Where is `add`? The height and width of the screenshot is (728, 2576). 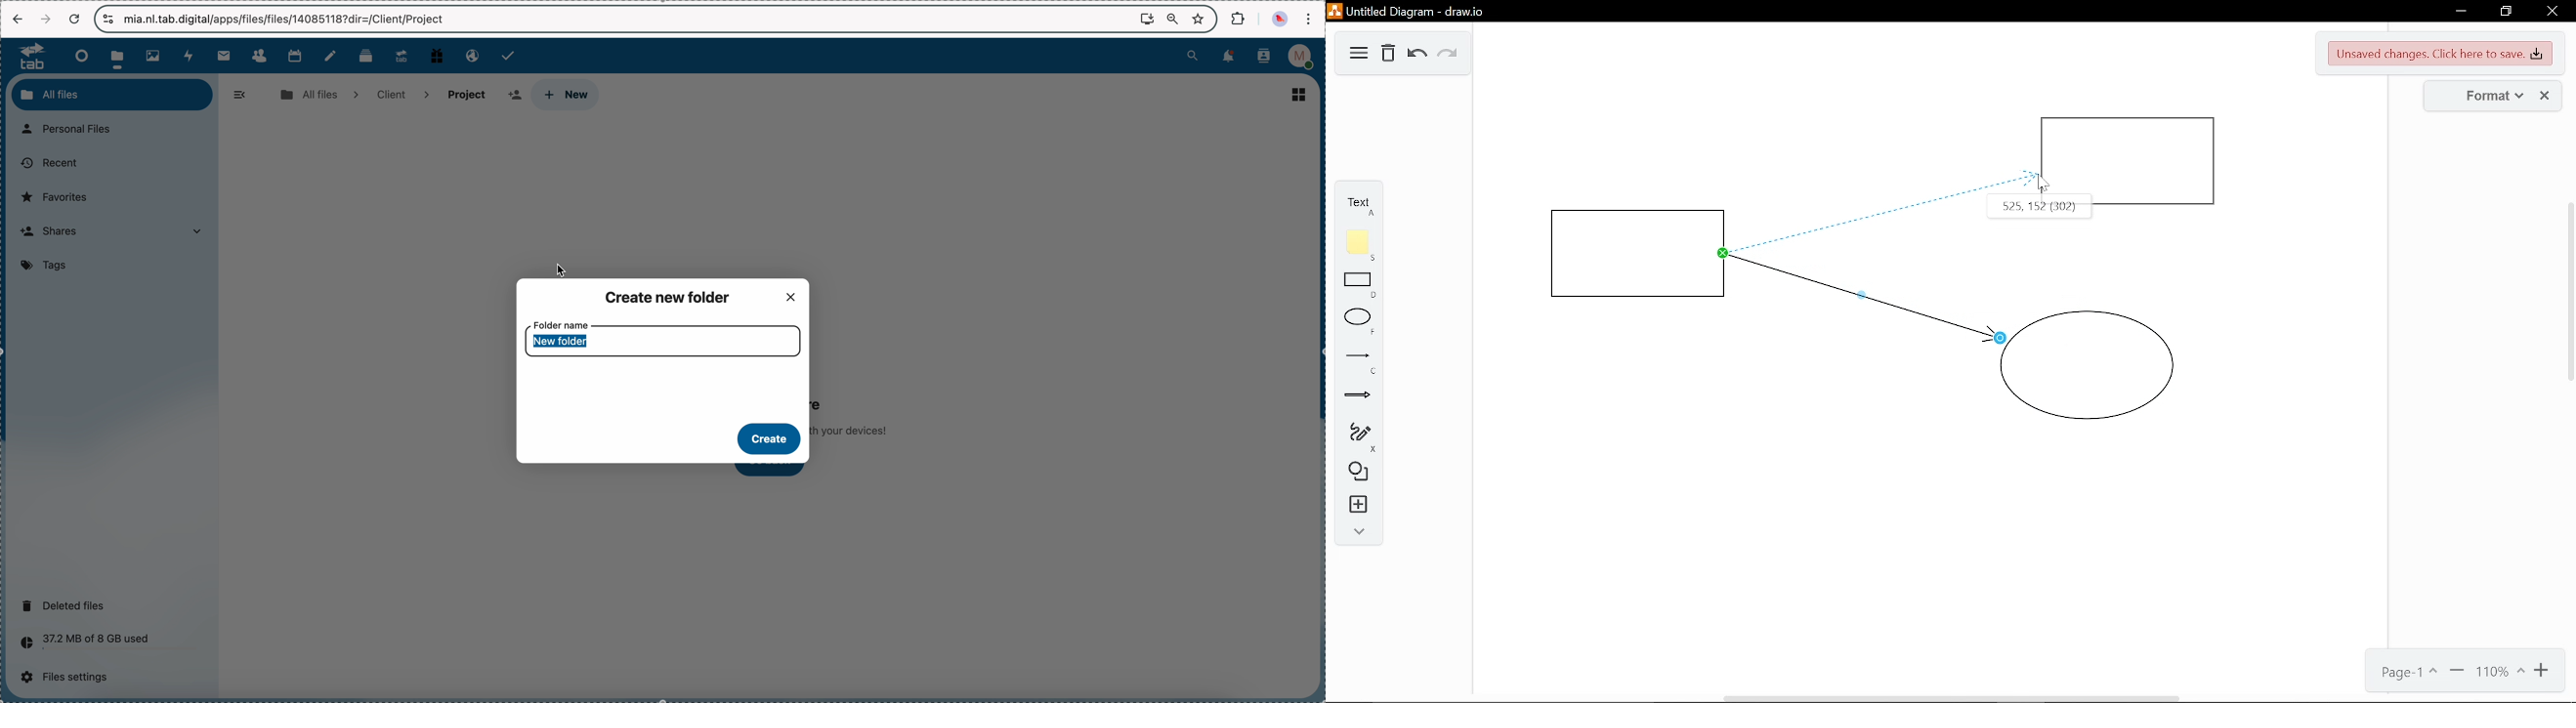
add is located at coordinates (515, 96).